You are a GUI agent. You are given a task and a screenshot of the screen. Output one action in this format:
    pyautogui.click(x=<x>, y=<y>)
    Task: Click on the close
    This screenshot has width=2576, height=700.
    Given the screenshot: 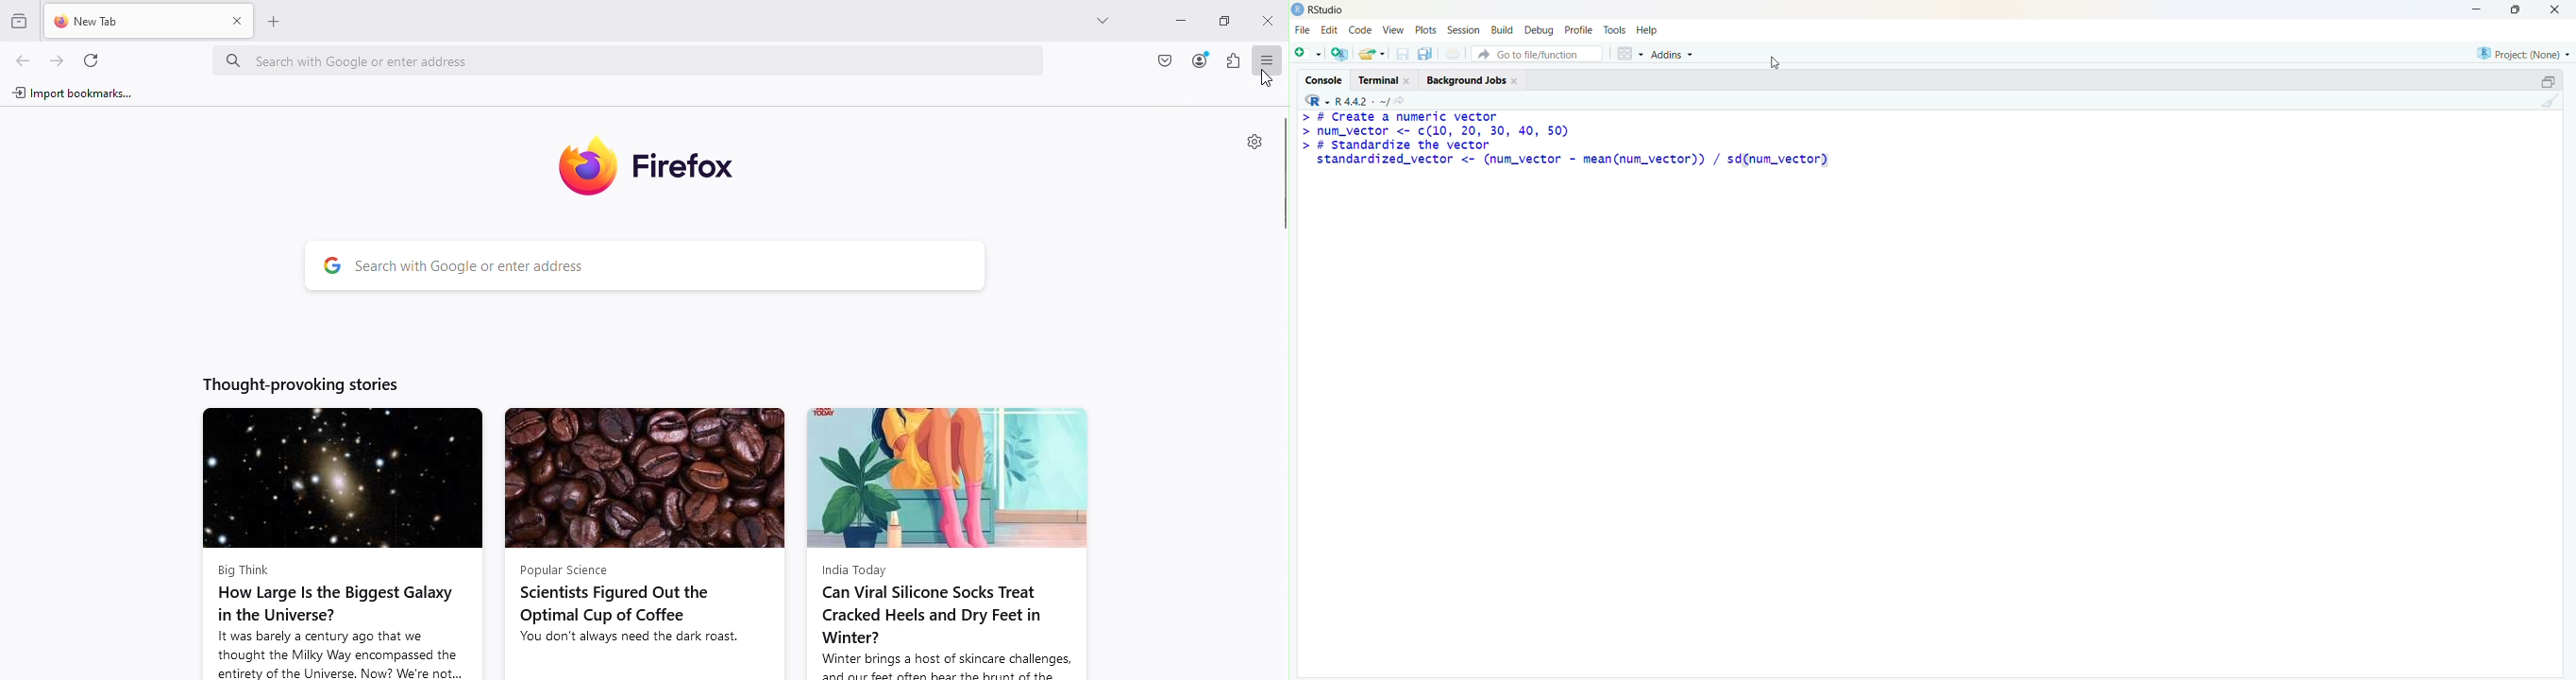 What is the action you would take?
    pyautogui.click(x=1515, y=81)
    